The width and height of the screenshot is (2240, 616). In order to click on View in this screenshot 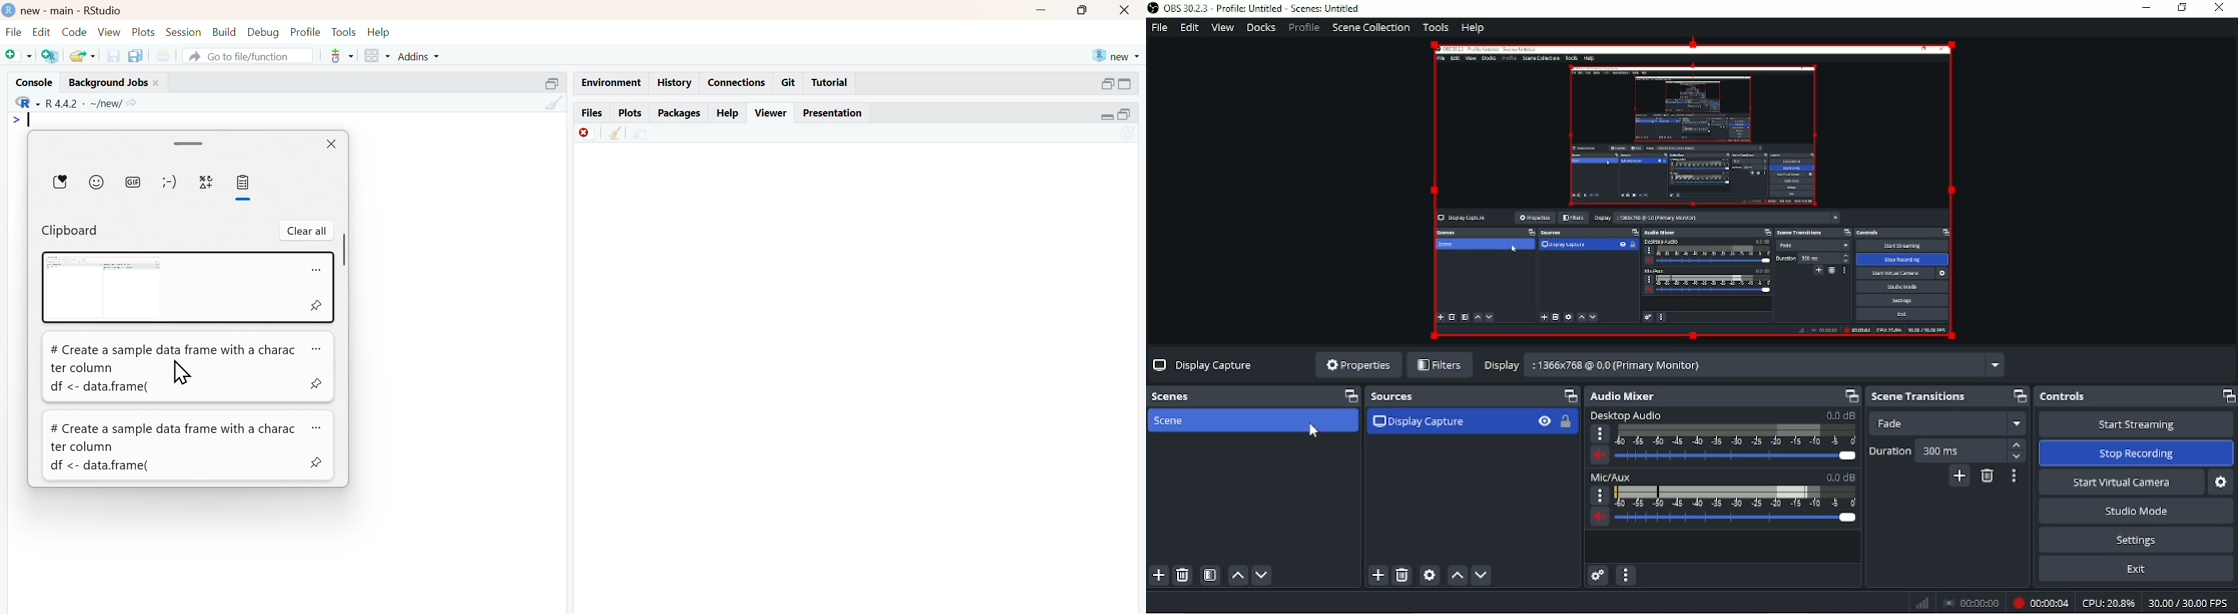, I will do `click(1222, 28)`.